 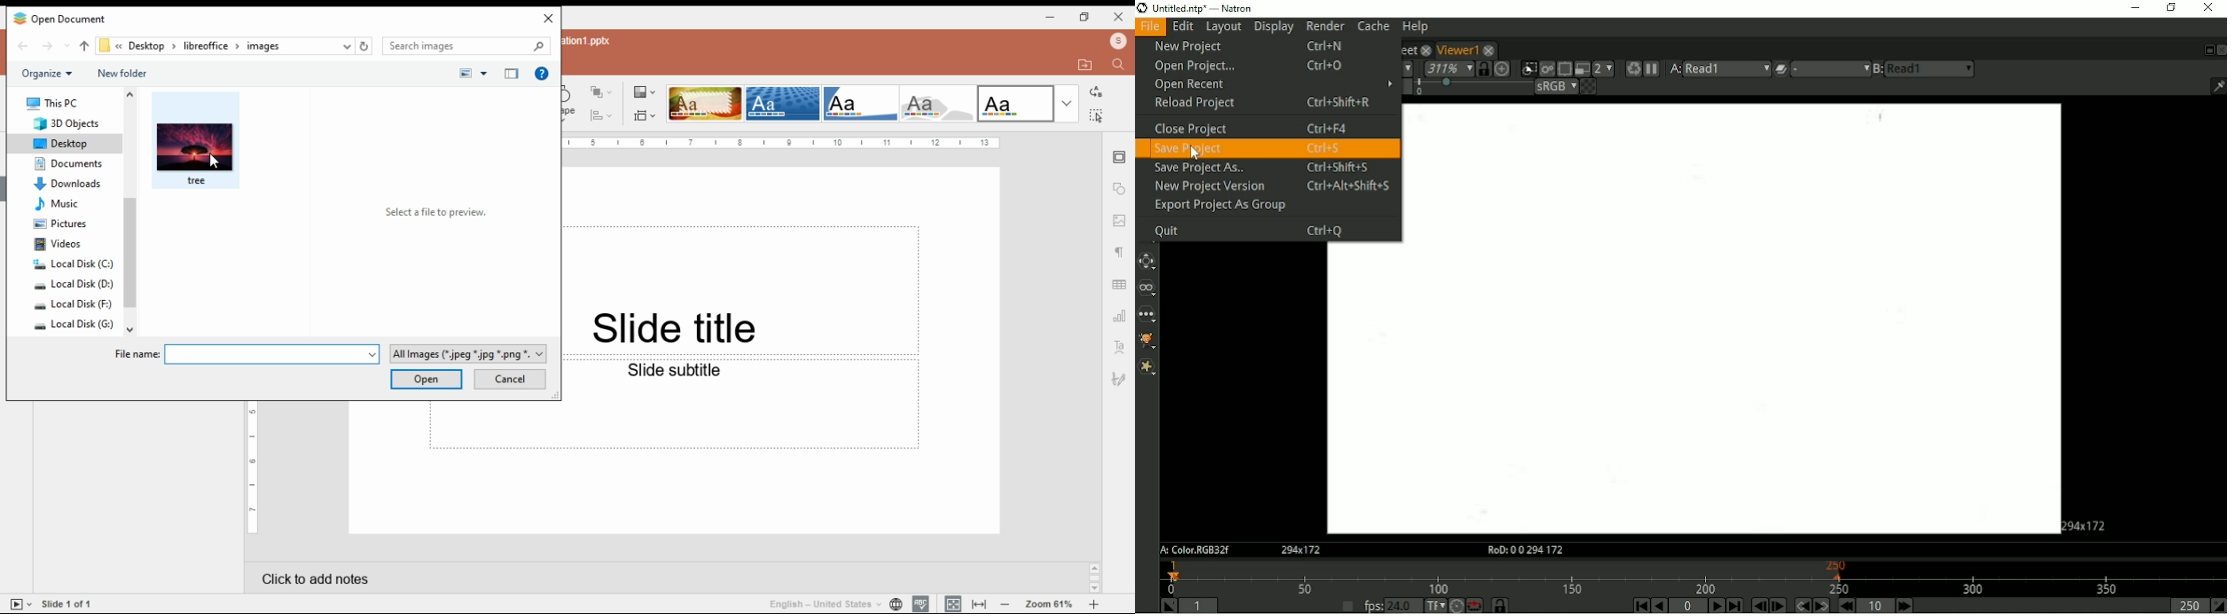 What do you see at coordinates (2188, 605) in the screenshot?
I see `Playback out point` at bounding box center [2188, 605].